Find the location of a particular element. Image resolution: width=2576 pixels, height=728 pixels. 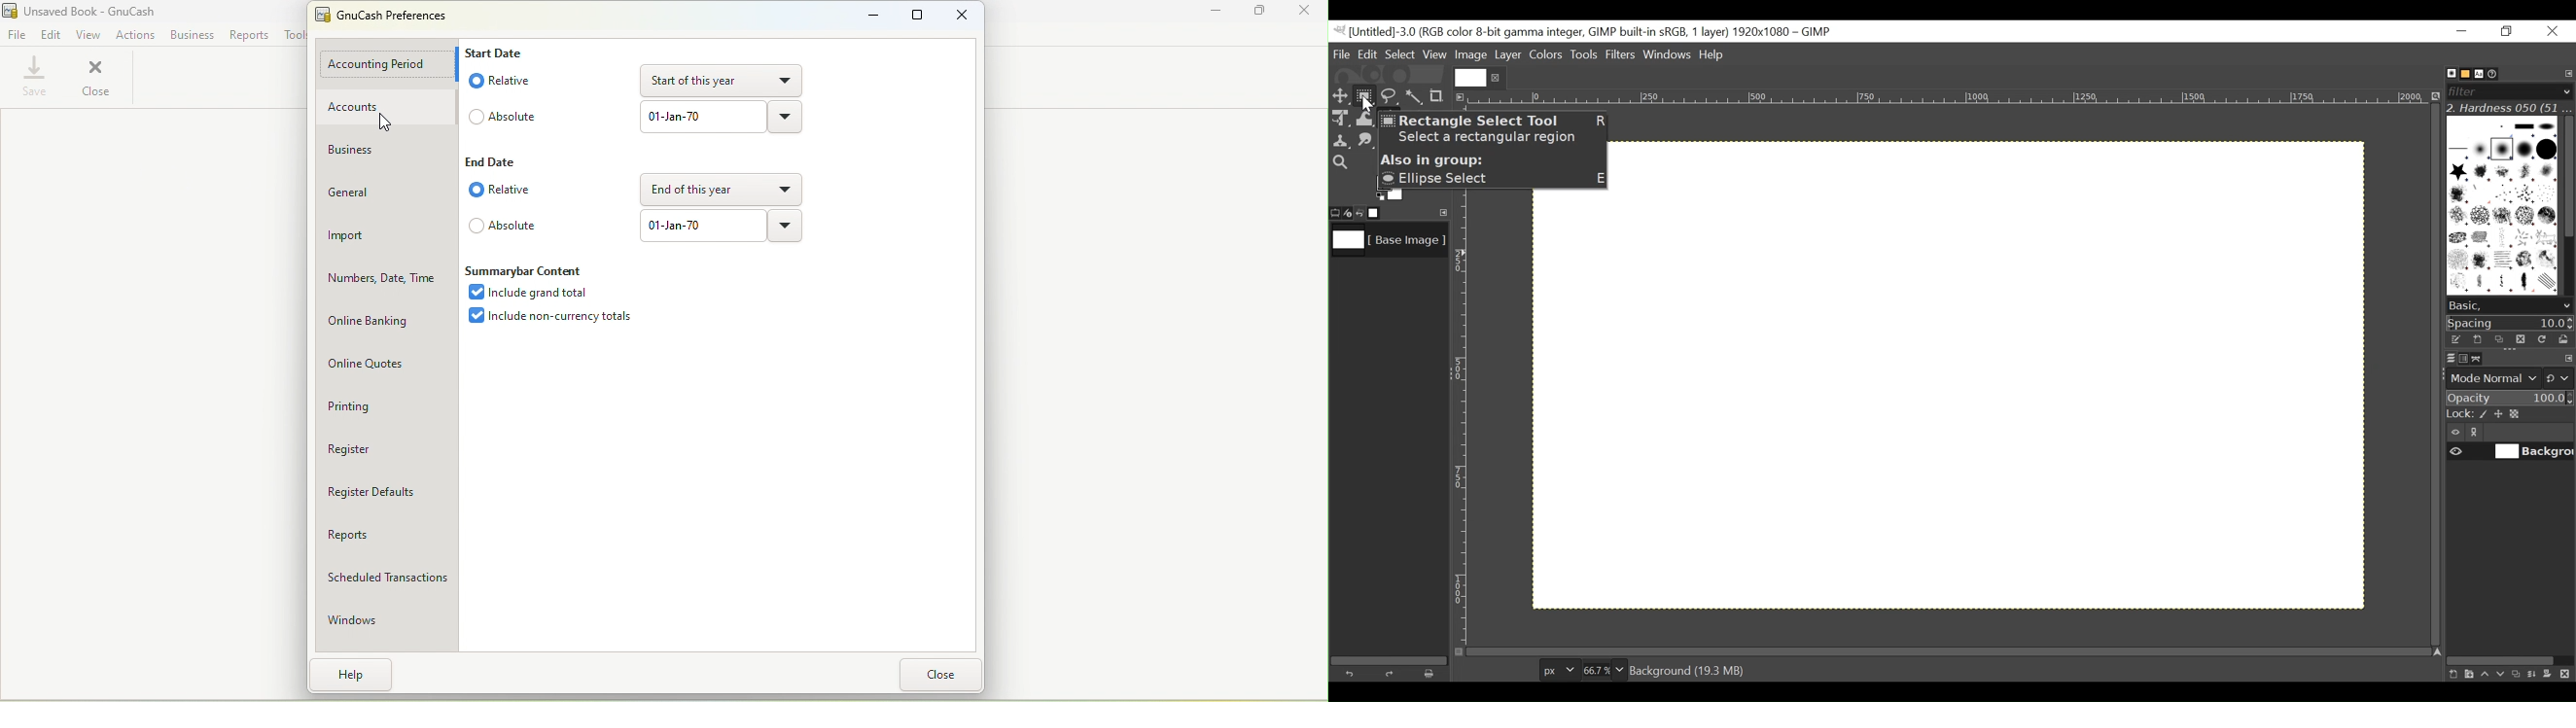

Current File is located at coordinates (1471, 77).